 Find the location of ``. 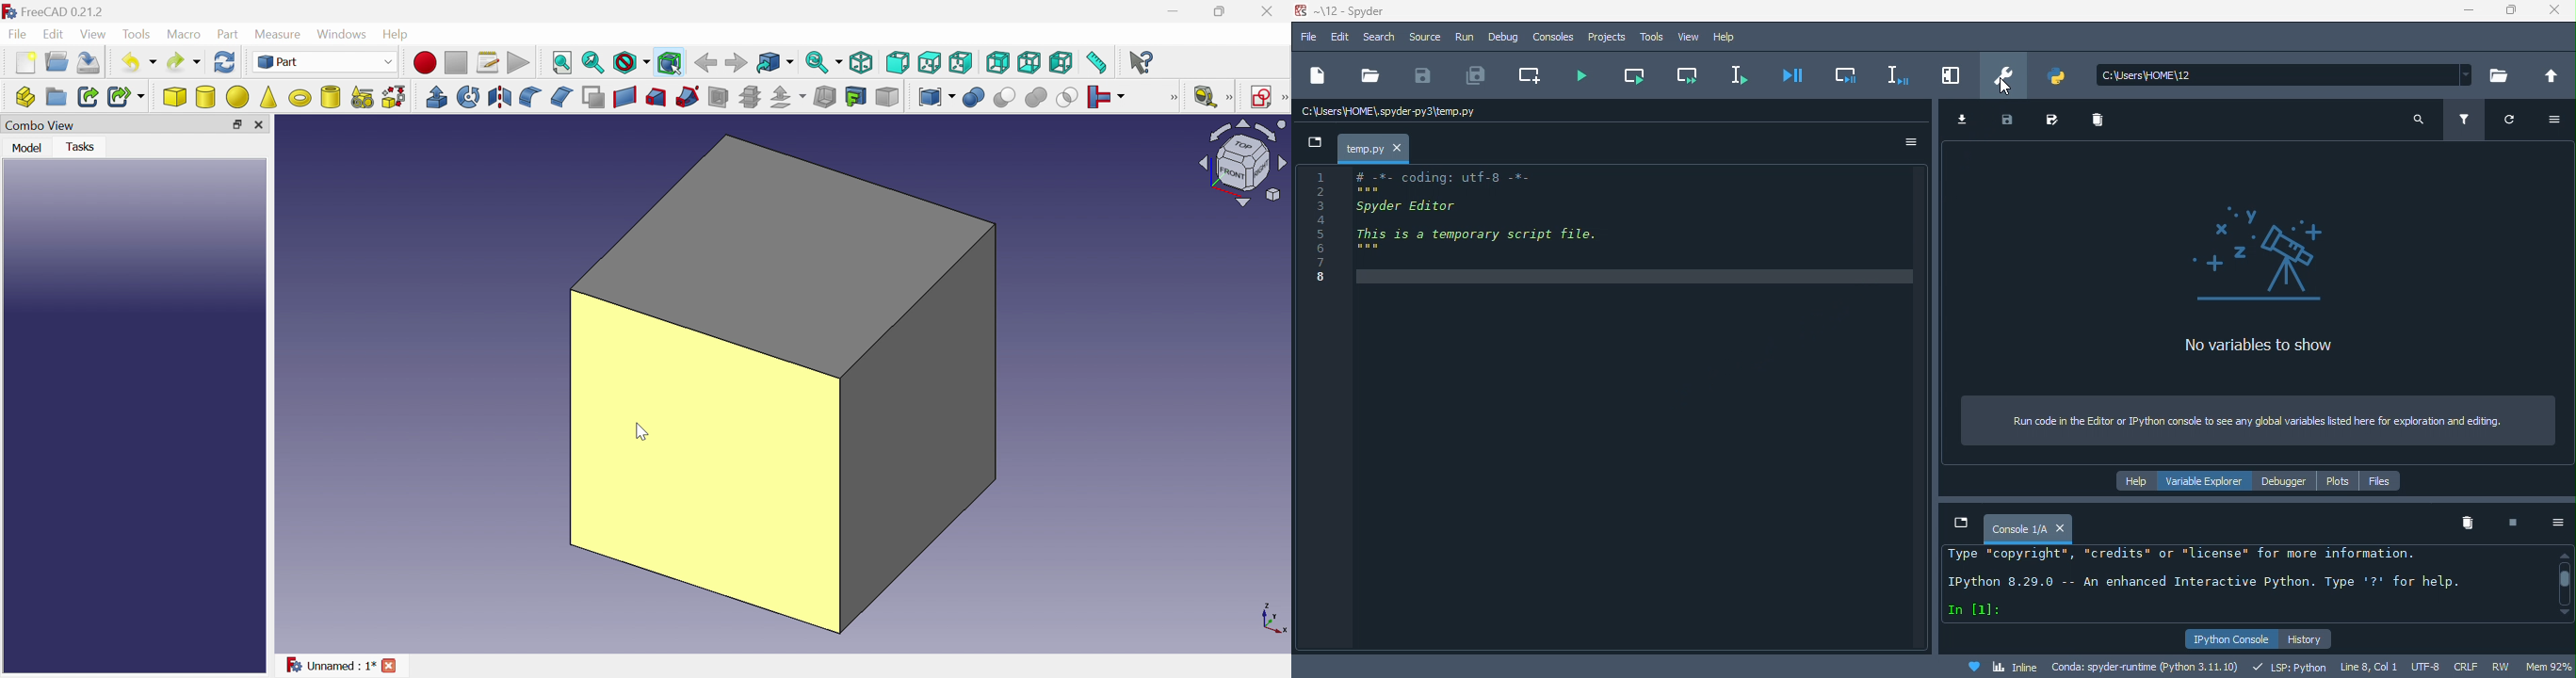

 is located at coordinates (751, 97).